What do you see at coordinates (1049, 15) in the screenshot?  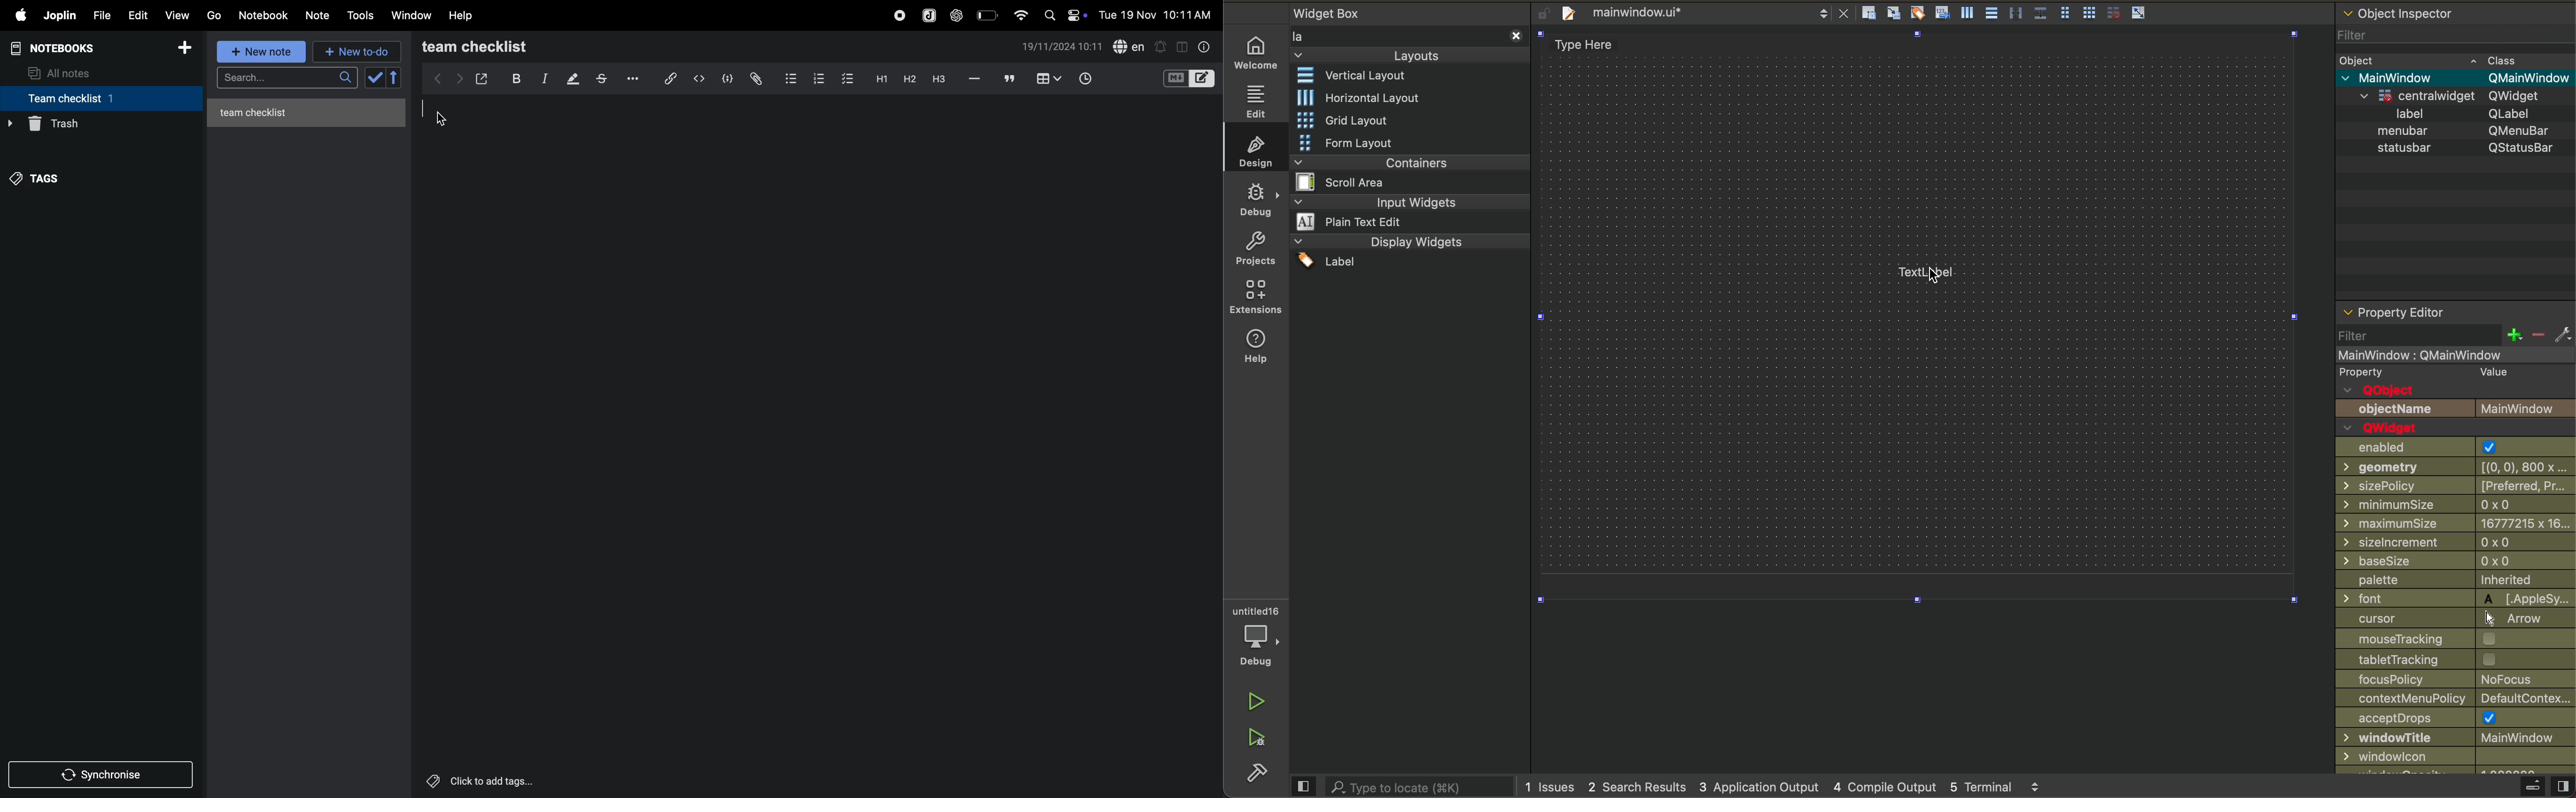 I see `search` at bounding box center [1049, 15].